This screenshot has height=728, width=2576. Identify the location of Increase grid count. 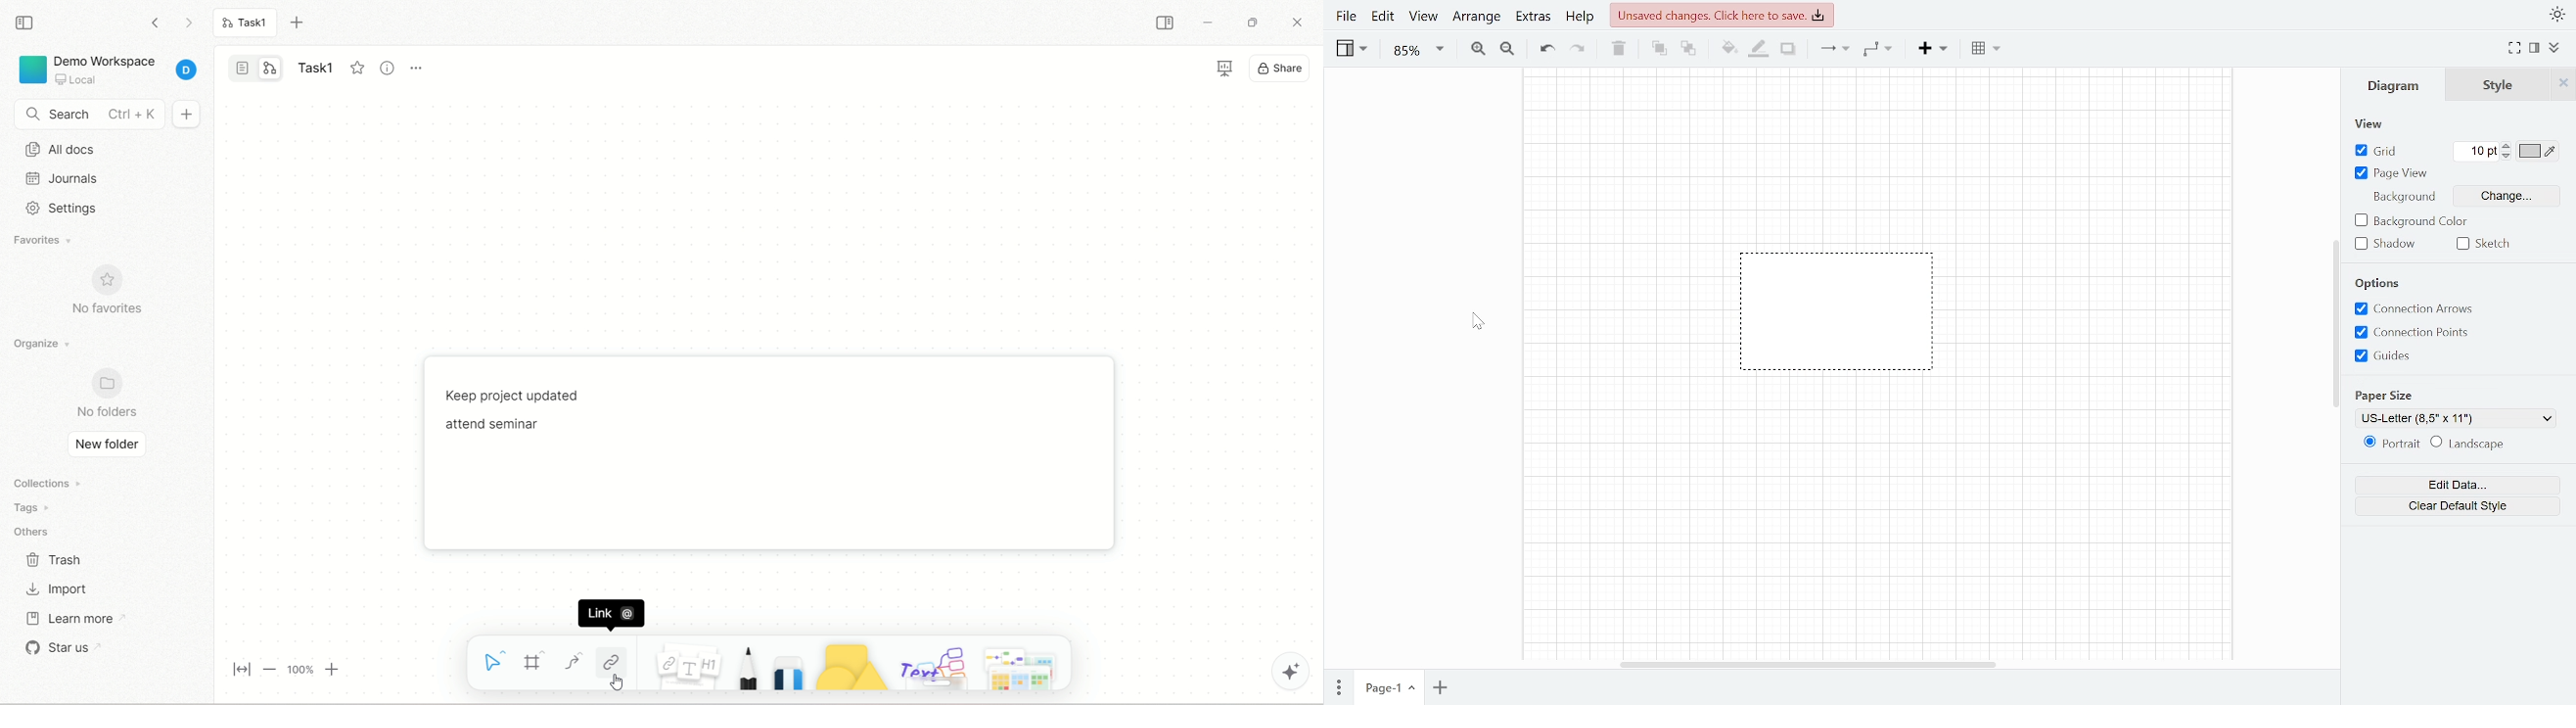
(2507, 146).